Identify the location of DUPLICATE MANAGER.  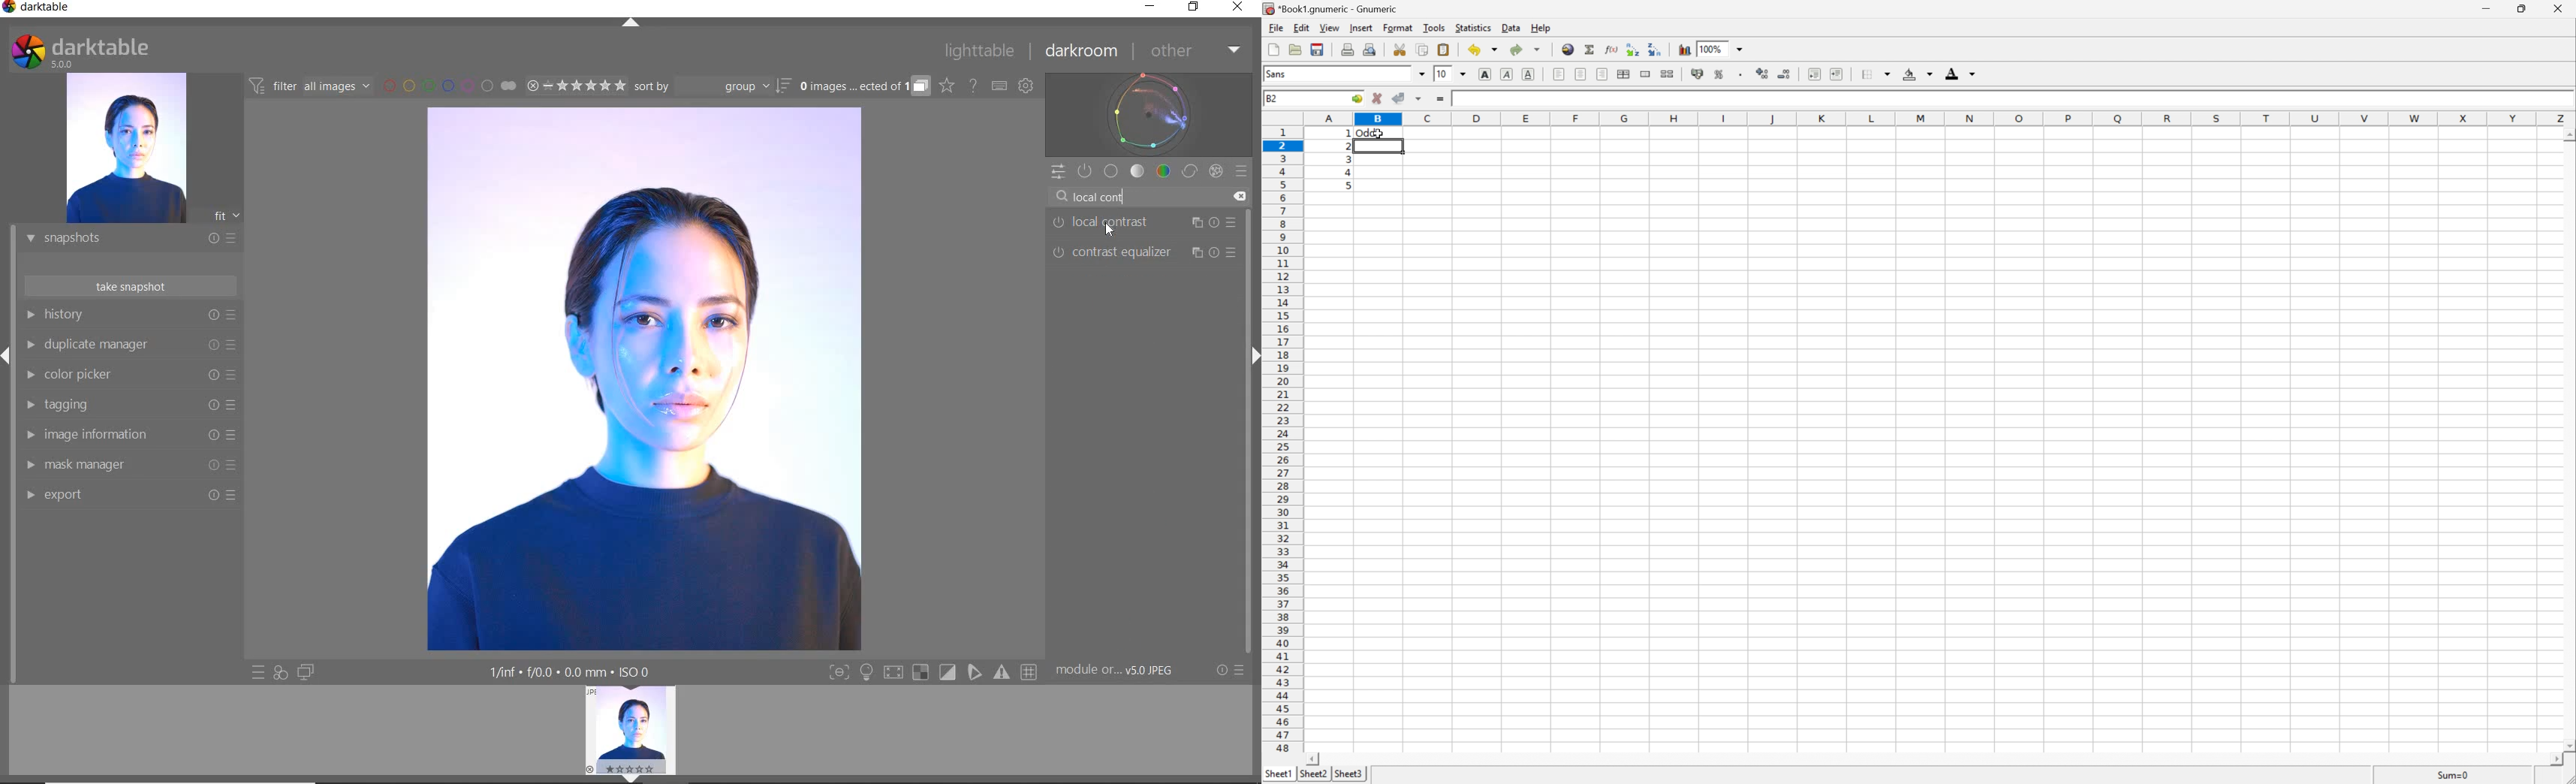
(129, 345).